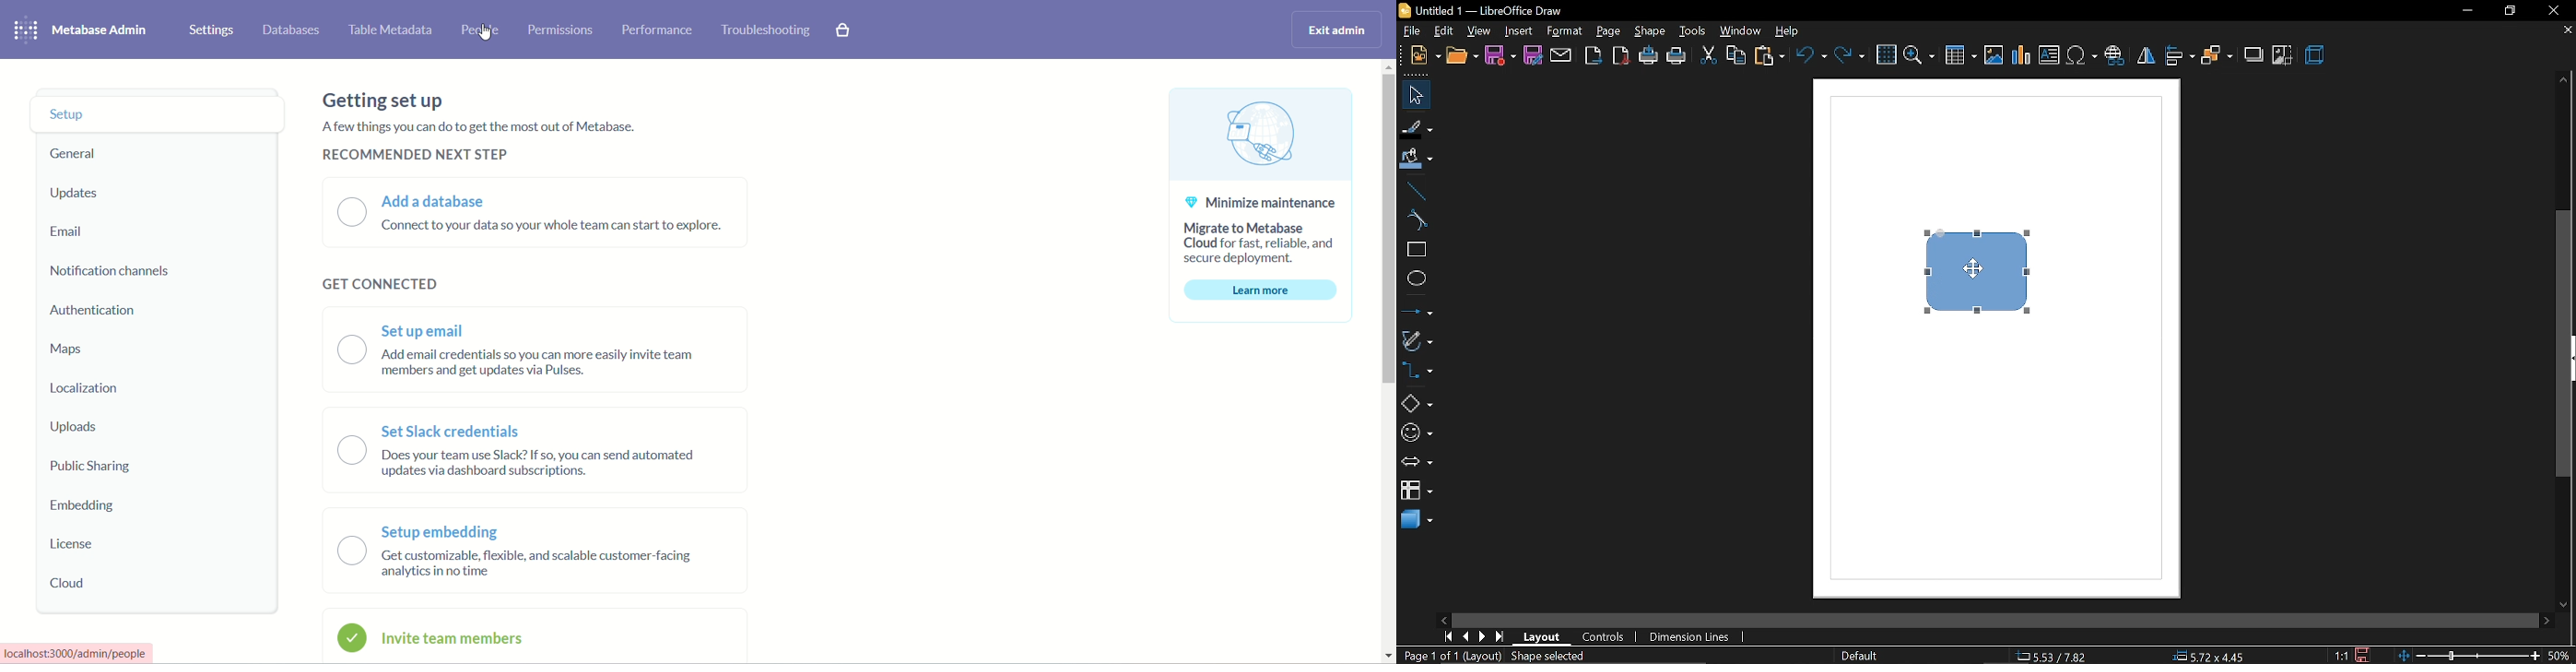 Image resolution: width=2576 pixels, height=672 pixels. Describe the element at coordinates (1417, 491) in the screenshot. I see `flowchart` at that location.